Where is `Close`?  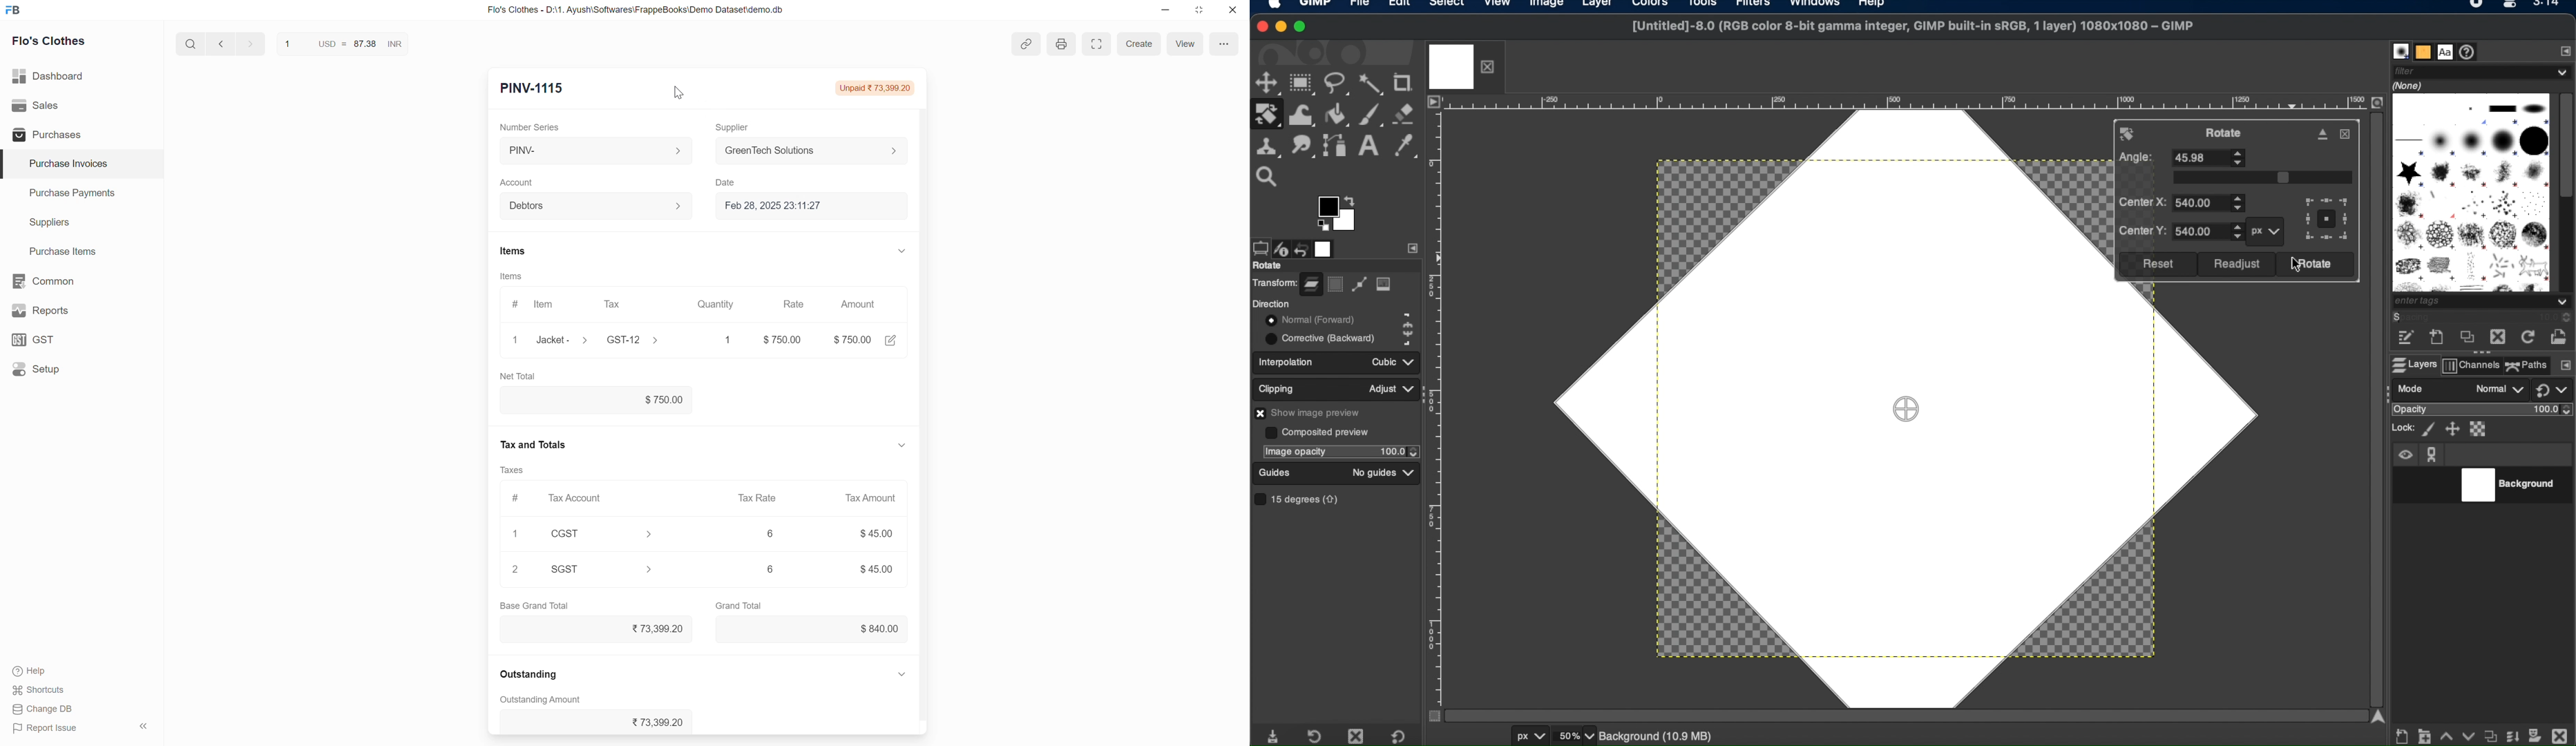 Close is located at coordinates (516, 340).